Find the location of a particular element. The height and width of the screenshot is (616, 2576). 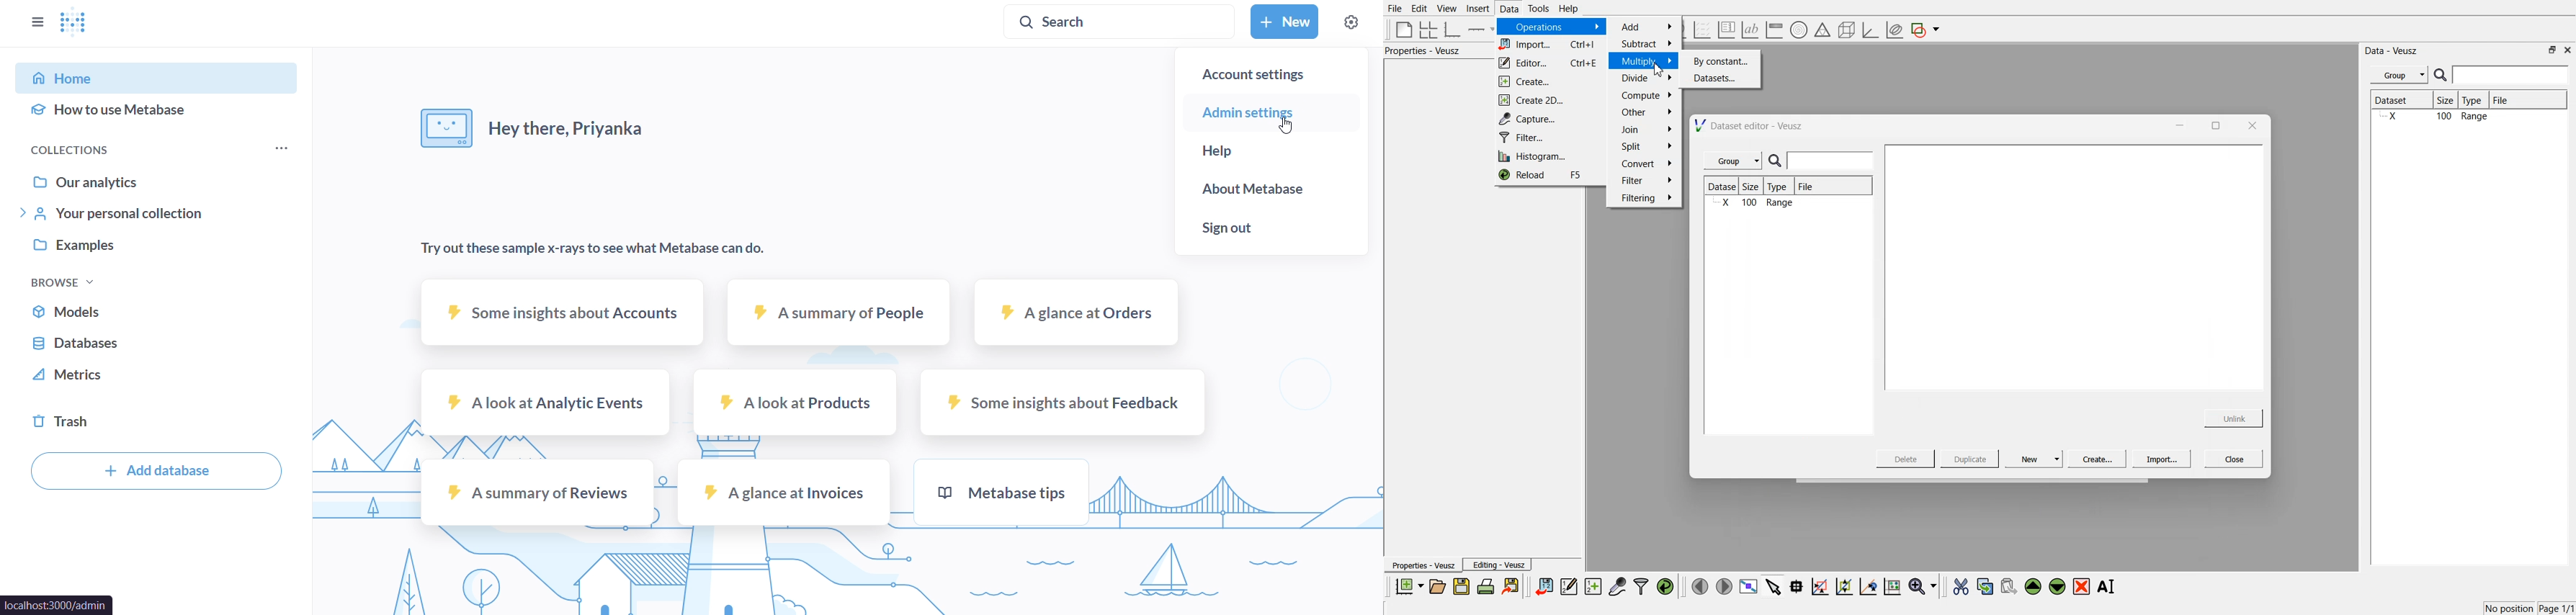

Join is located at coordinates (1647, 131).